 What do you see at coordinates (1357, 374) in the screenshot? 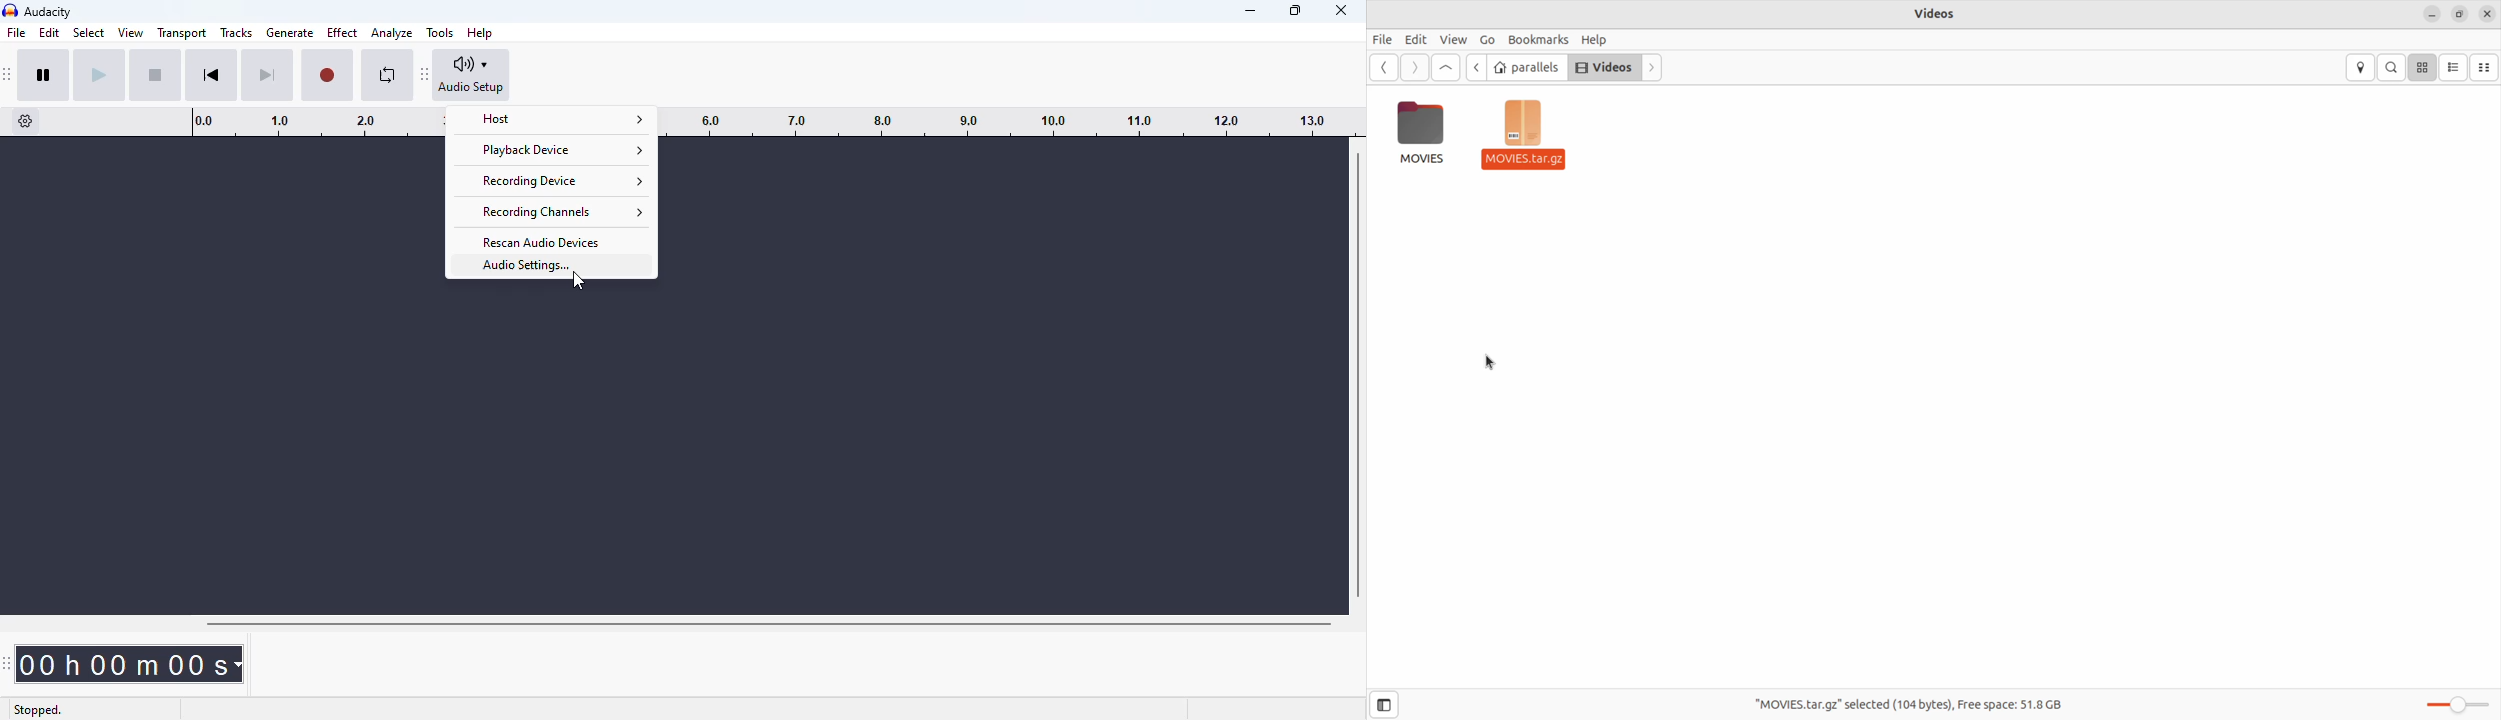
I see `vertical scroll bar` at bounding box center [1357, 374].